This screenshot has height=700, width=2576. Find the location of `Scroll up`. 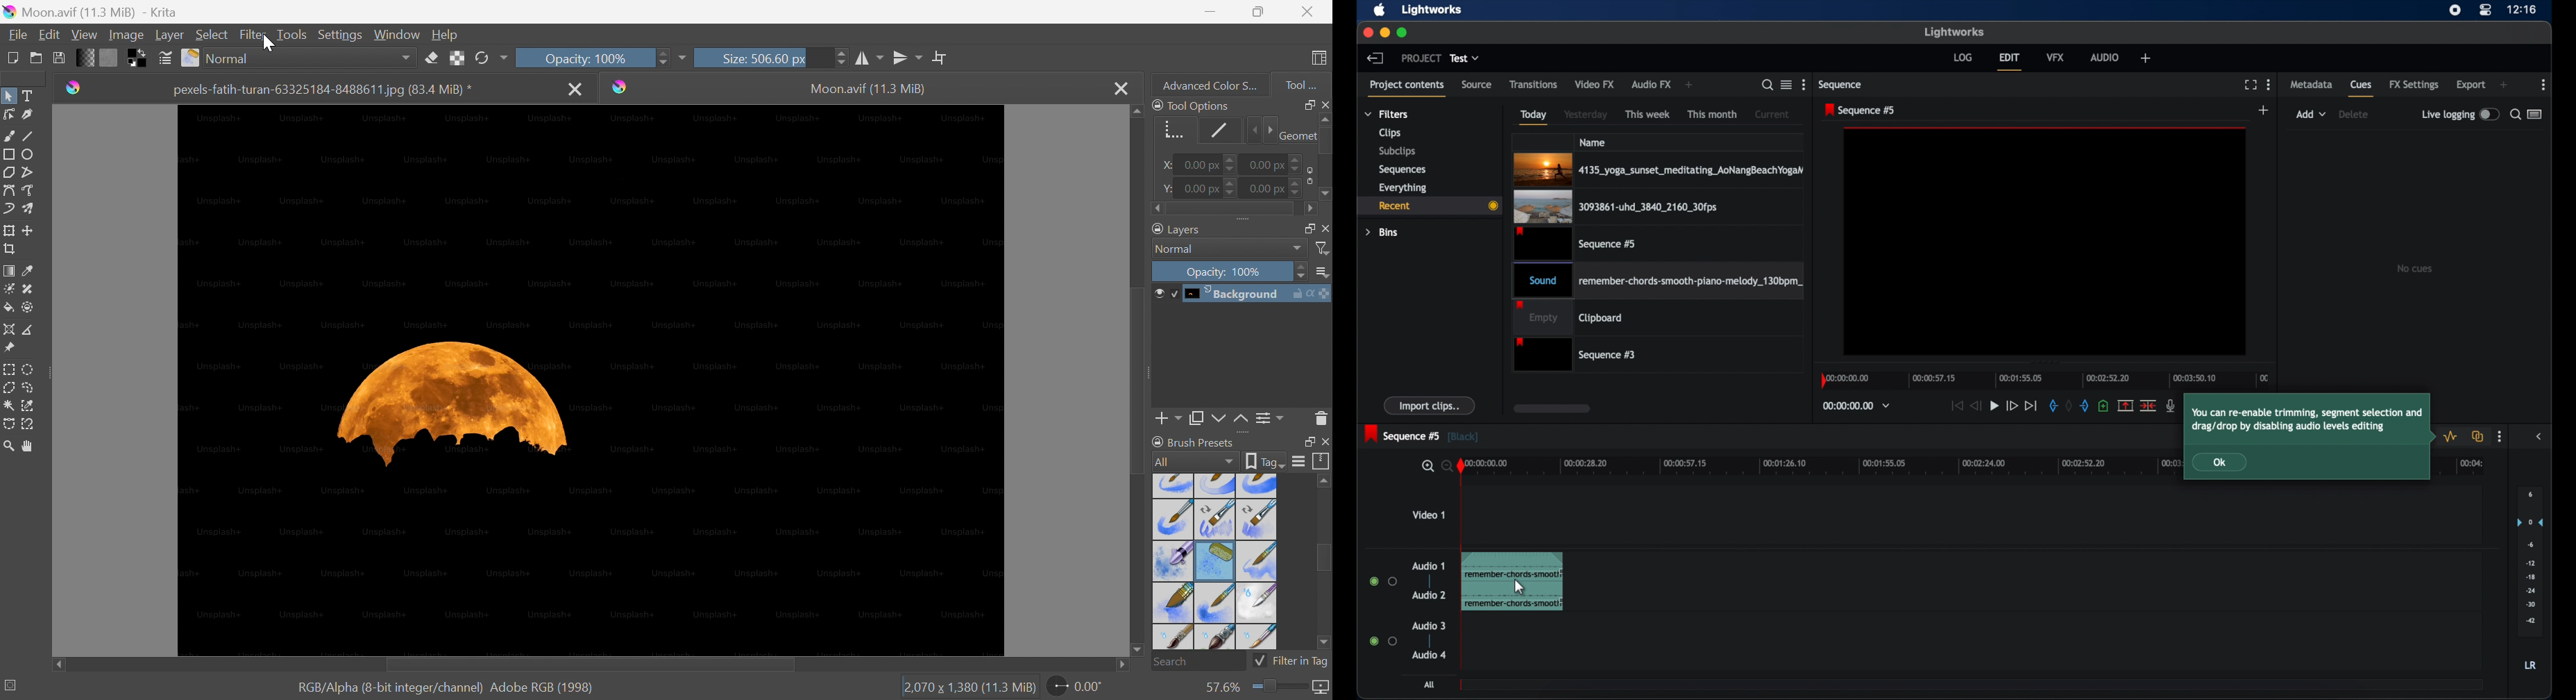

Scroll up is located at coordinates (1136, 111).